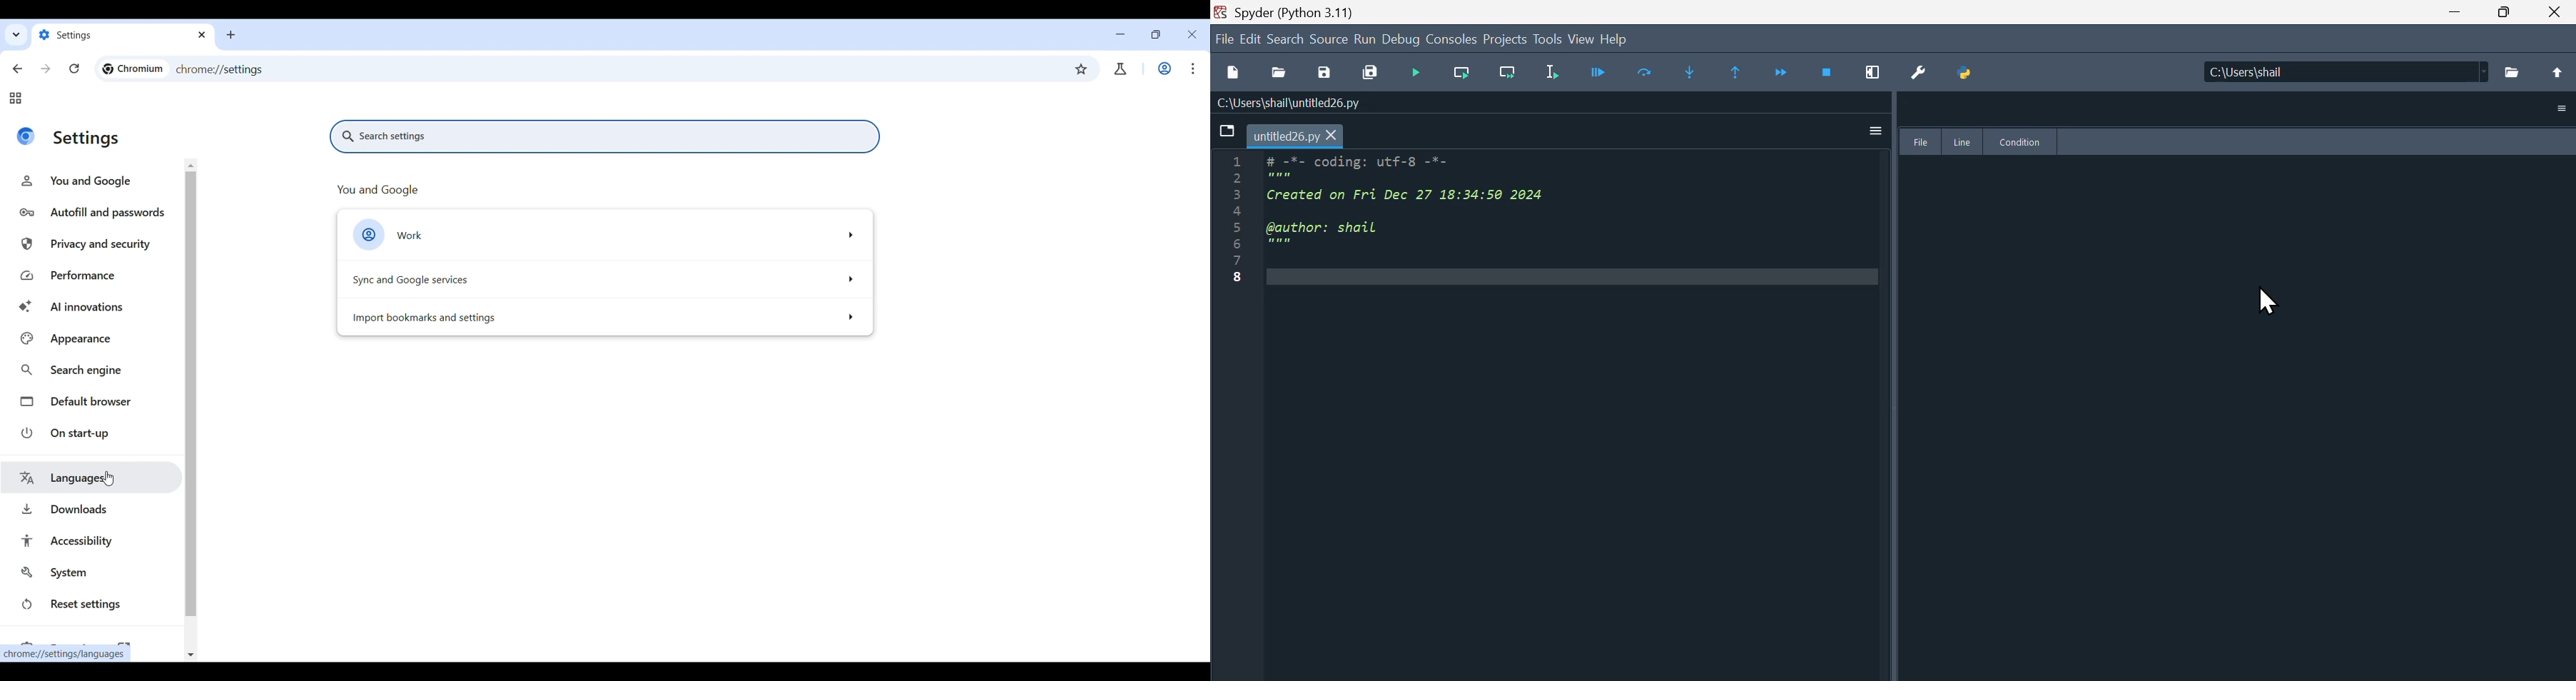 Image resolution: width=2576 pixels, height=700 pixels. What do you see at coordinates (95, 540) in the screenshot?
I see `Accessibility` at bounding box center [95, 540].